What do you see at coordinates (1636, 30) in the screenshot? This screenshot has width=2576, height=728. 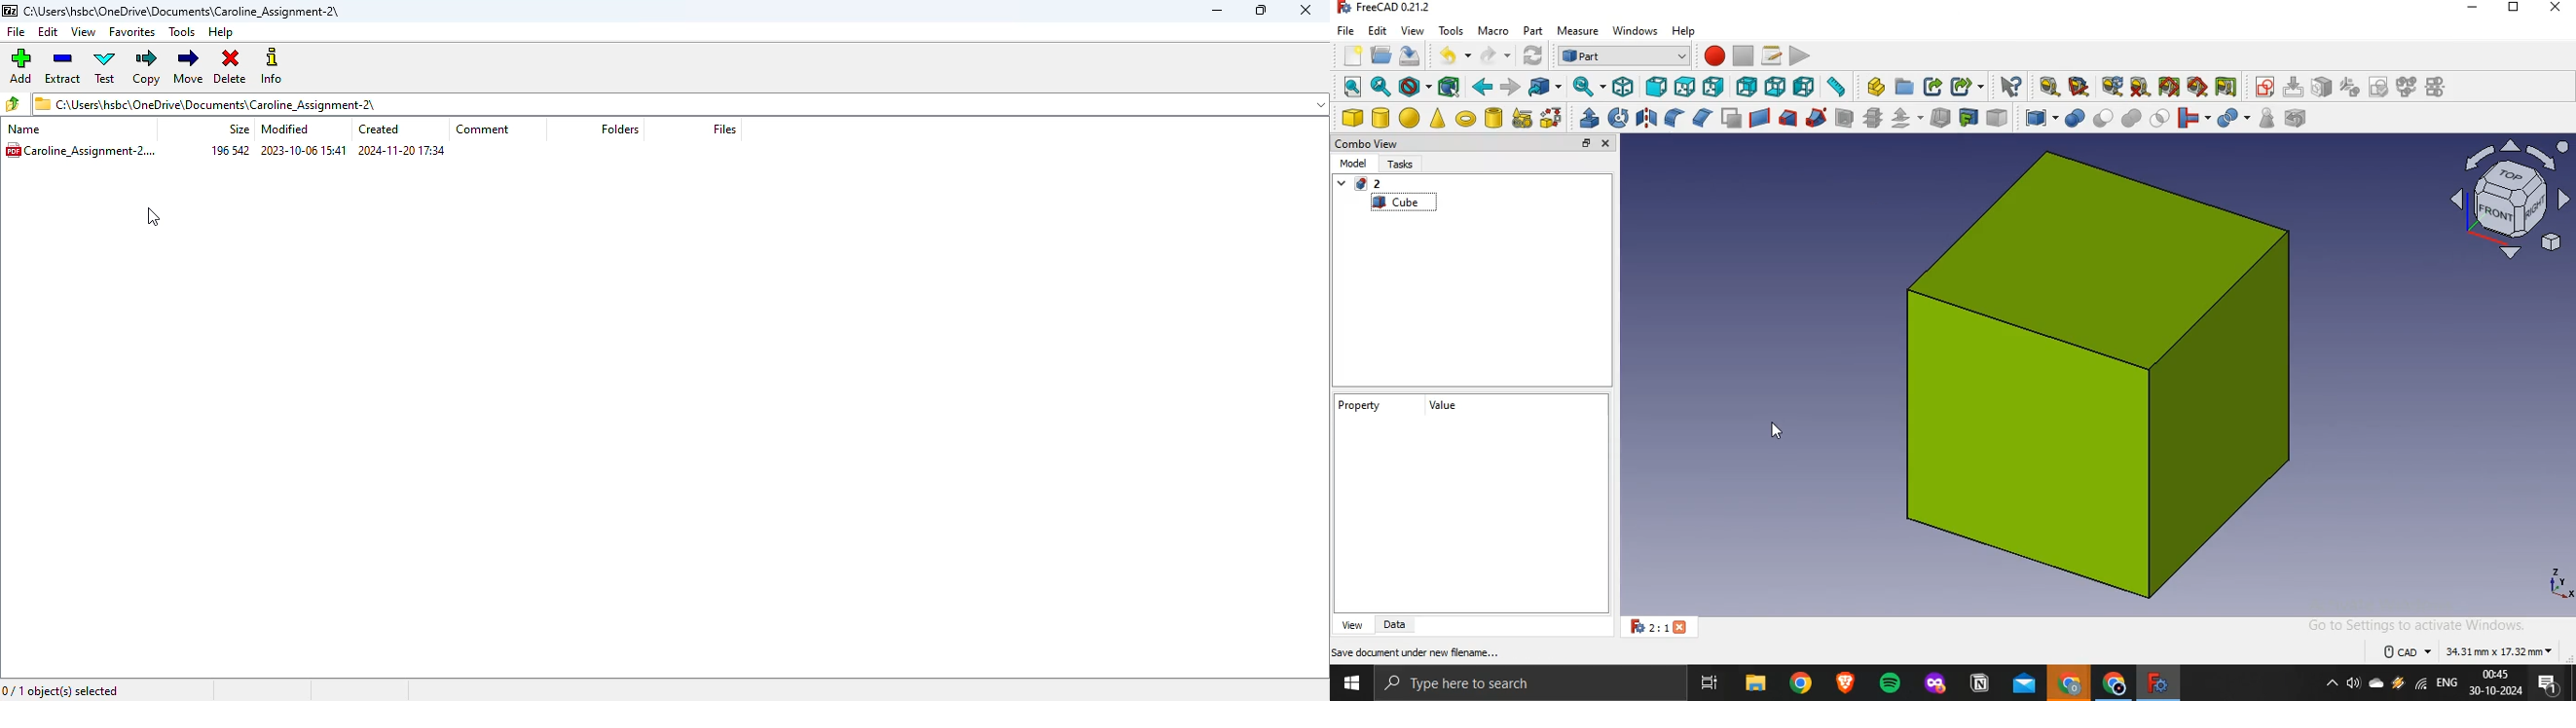 I see `windows` at bounding box center [1636, 30].